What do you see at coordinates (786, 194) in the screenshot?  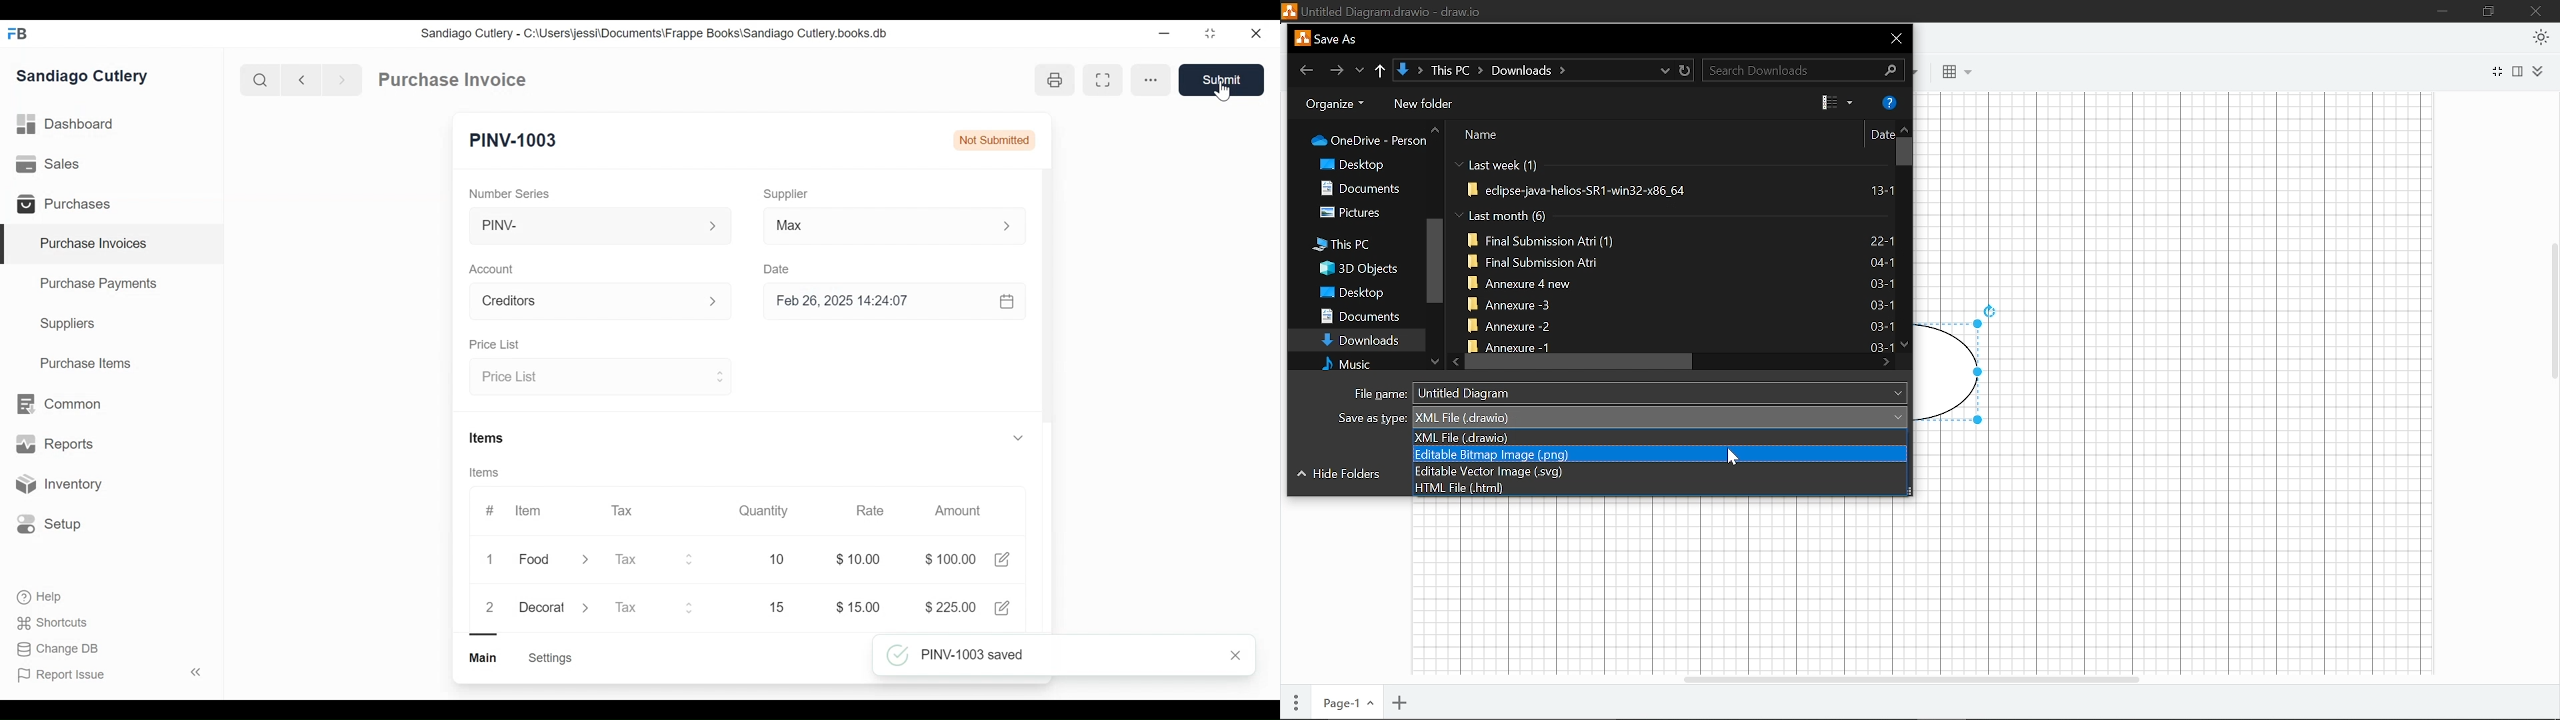 I see `Supplier` at bounding box center [786, 194].